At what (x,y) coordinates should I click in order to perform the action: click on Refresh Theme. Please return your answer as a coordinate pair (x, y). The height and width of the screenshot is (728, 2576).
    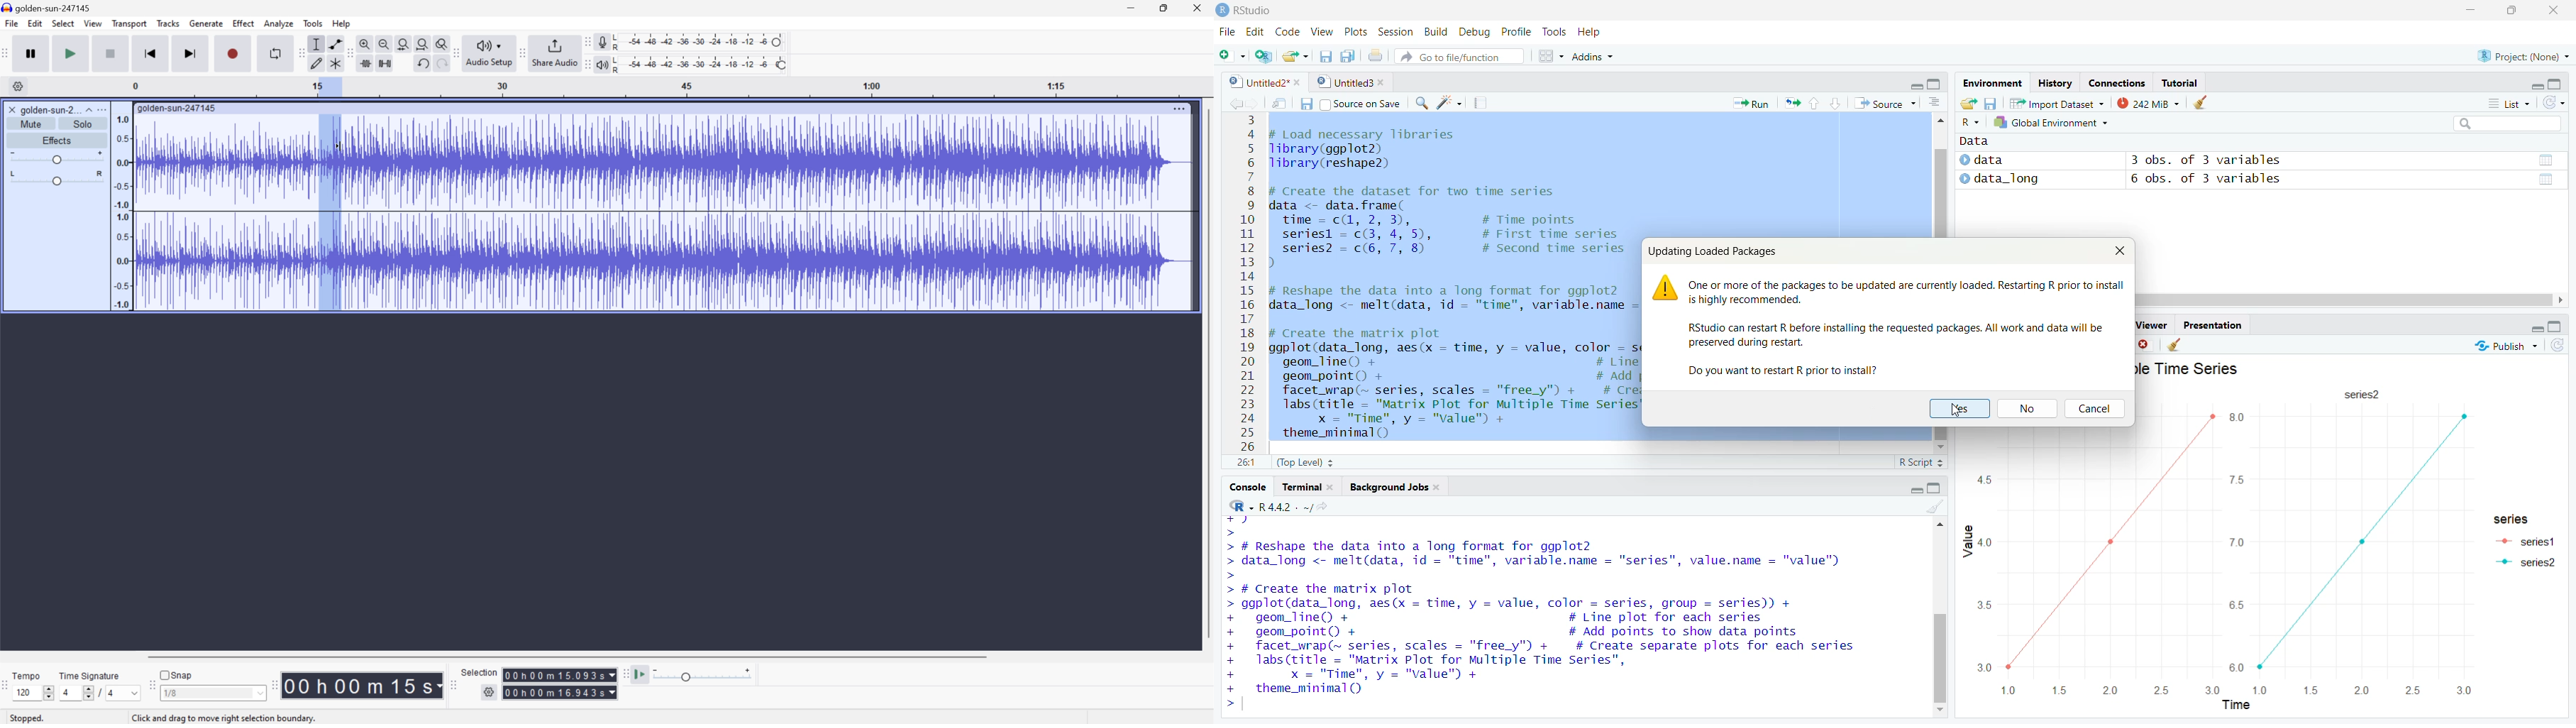
    Looking at the image, I should click on (2556, 345).